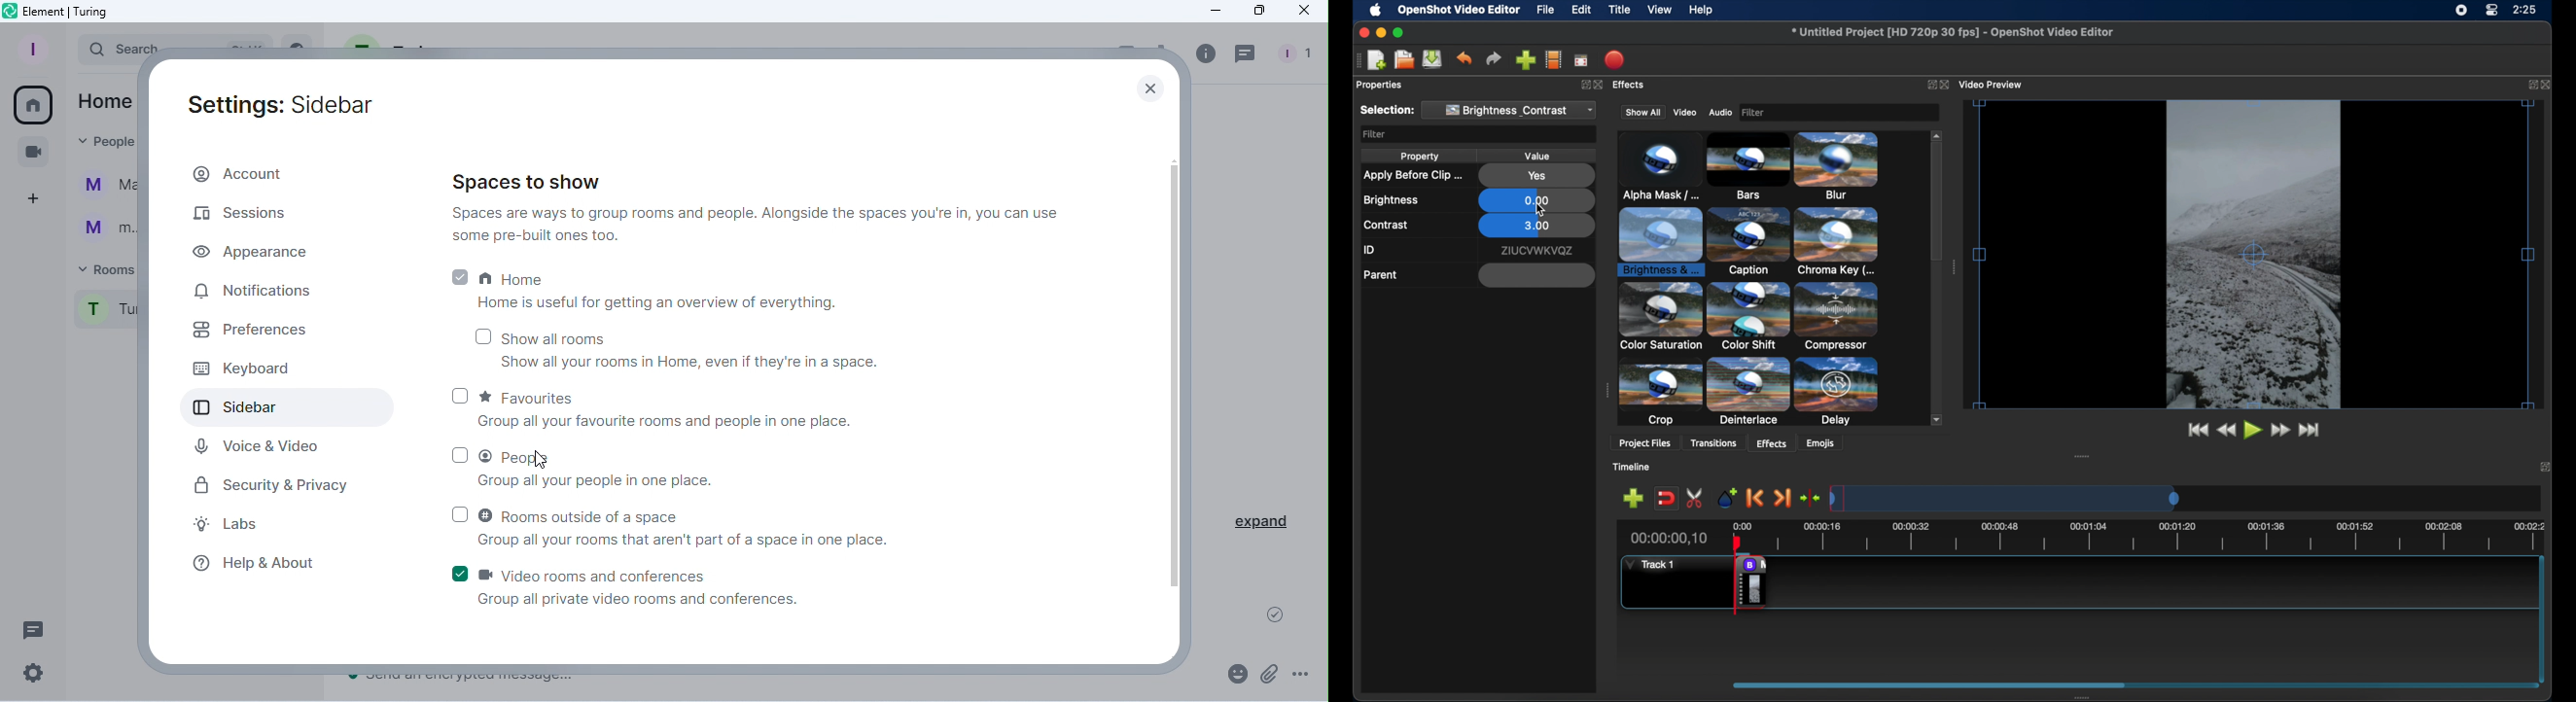 This screenshot has height=728, width=2576. Describe the element at coordinates (1739, 544) in the screenshot. I see `head` at that location.